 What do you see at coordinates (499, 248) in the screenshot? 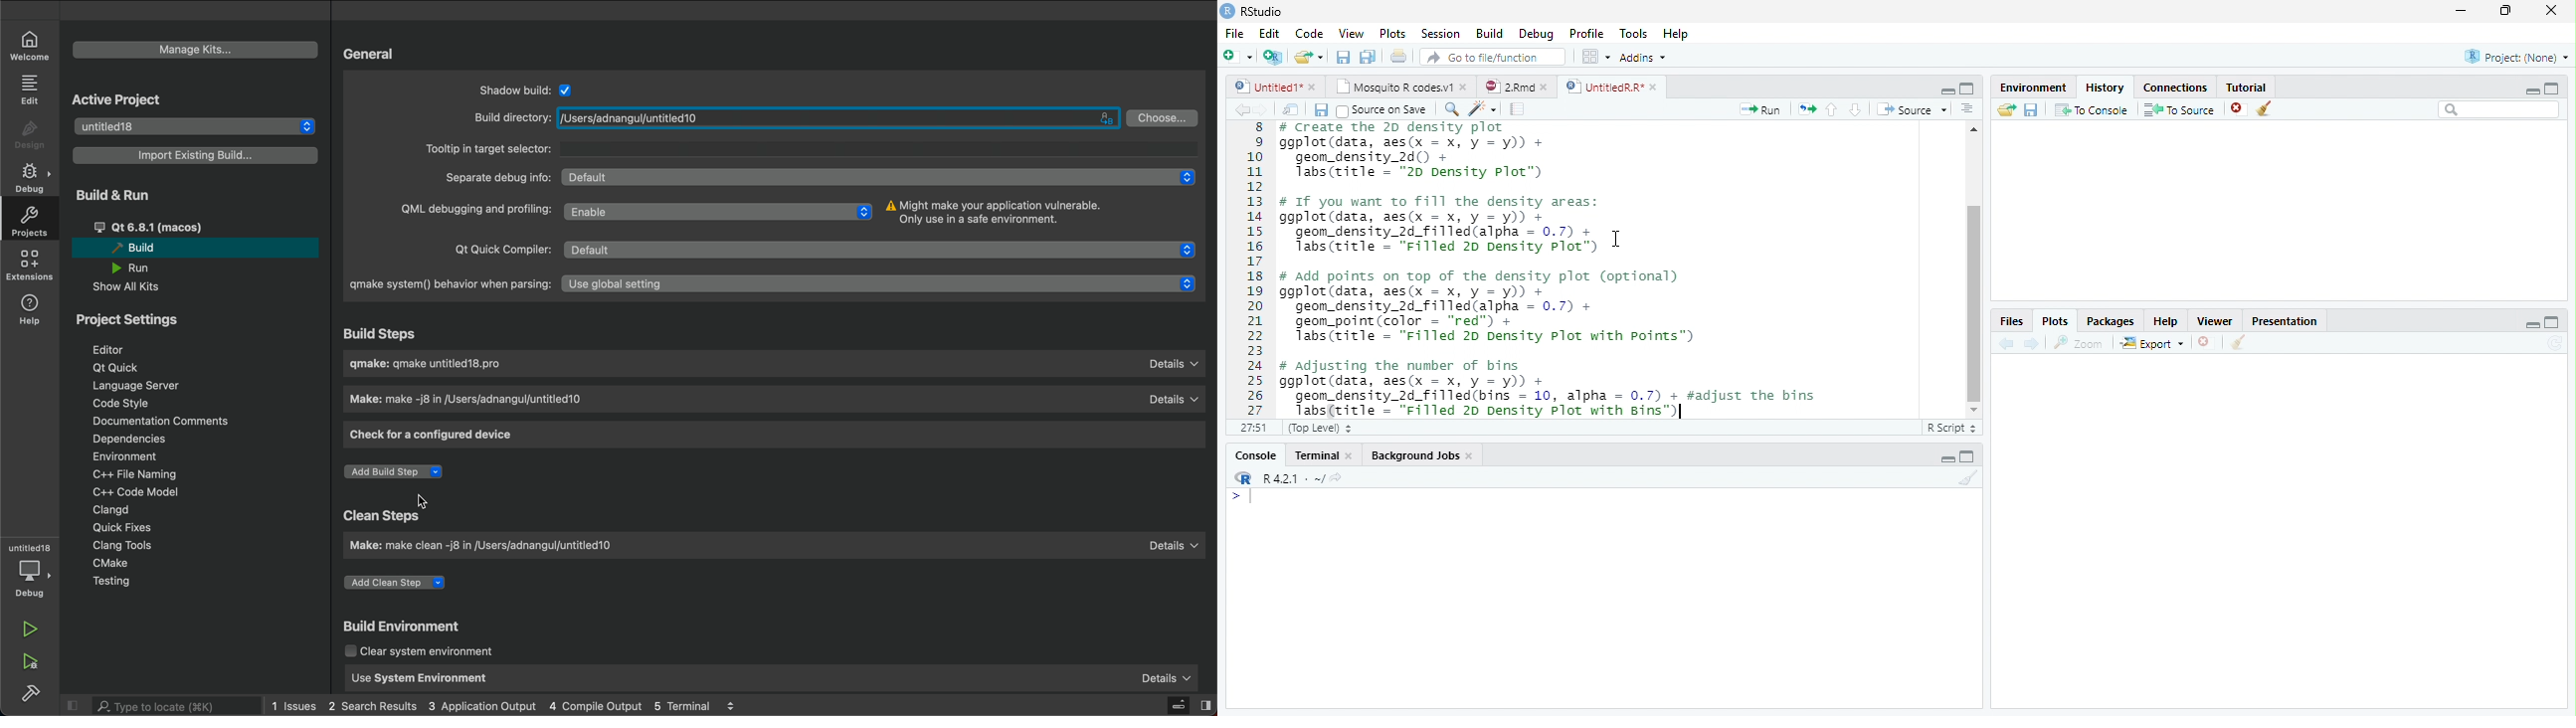
I see `Qt Quick Compiler:` at bounding box center [499, 248].